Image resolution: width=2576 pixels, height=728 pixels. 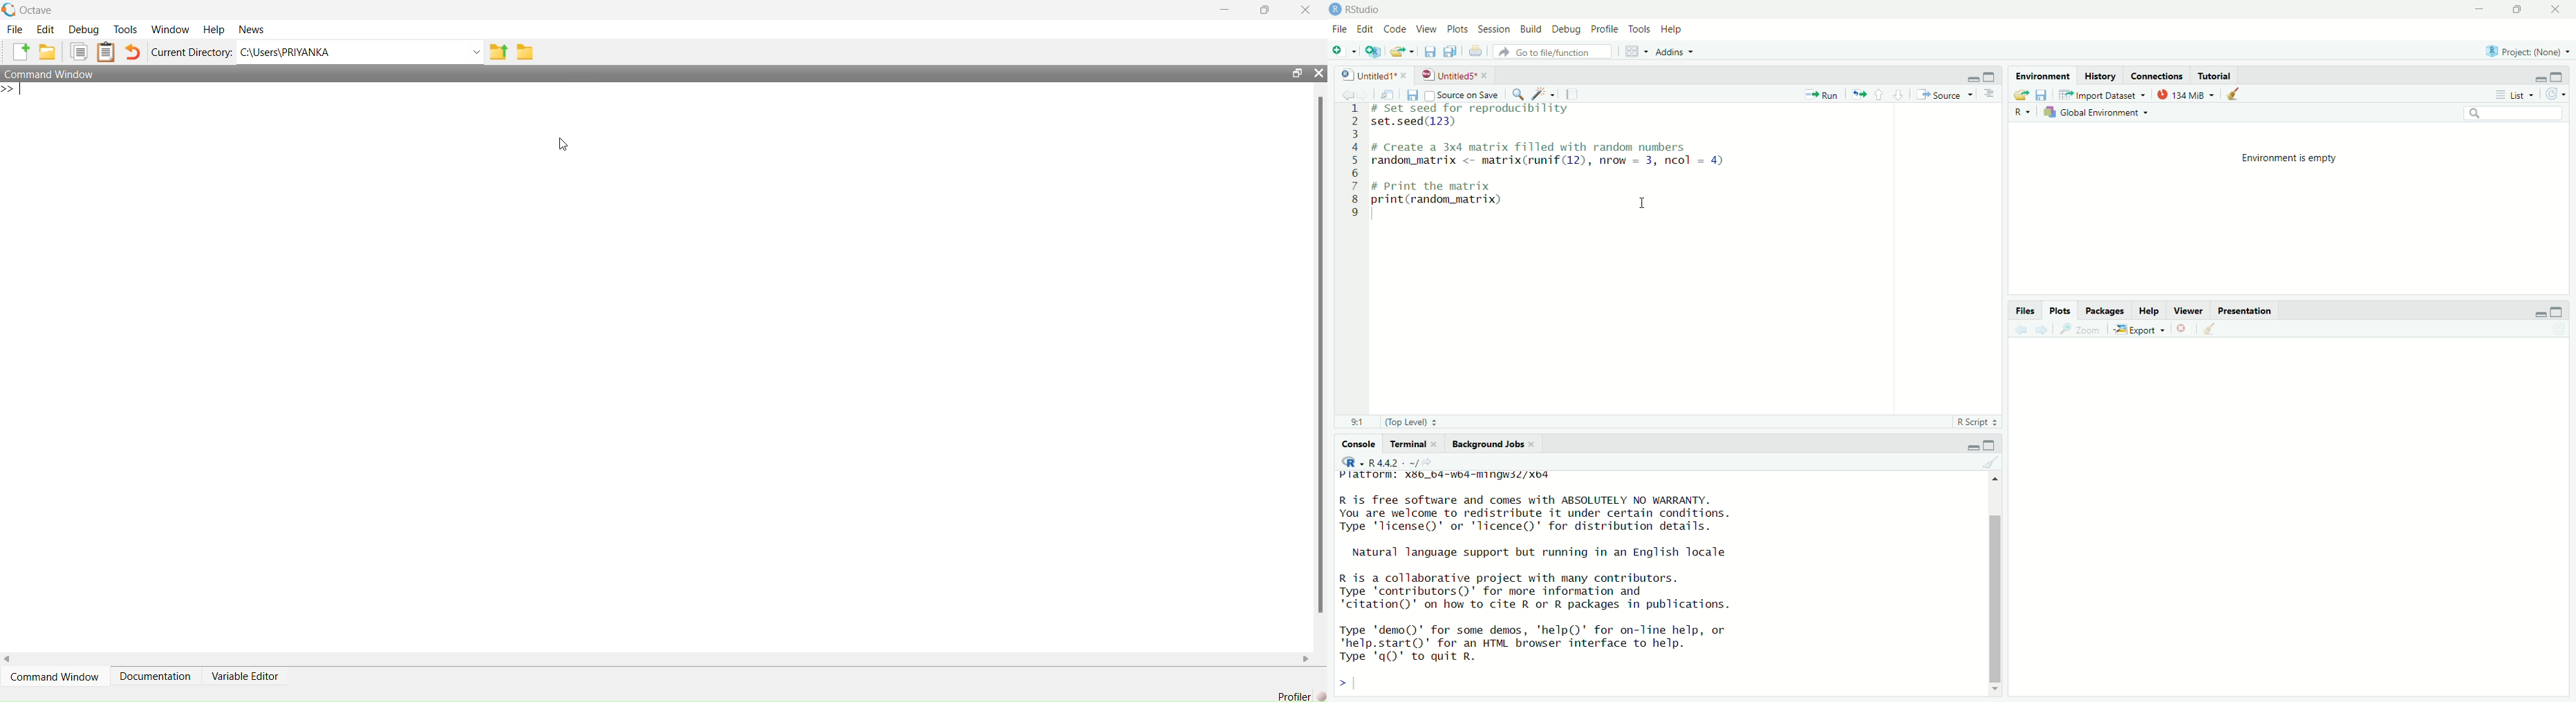 I want to click on Build, so click(x=1530, y=27).